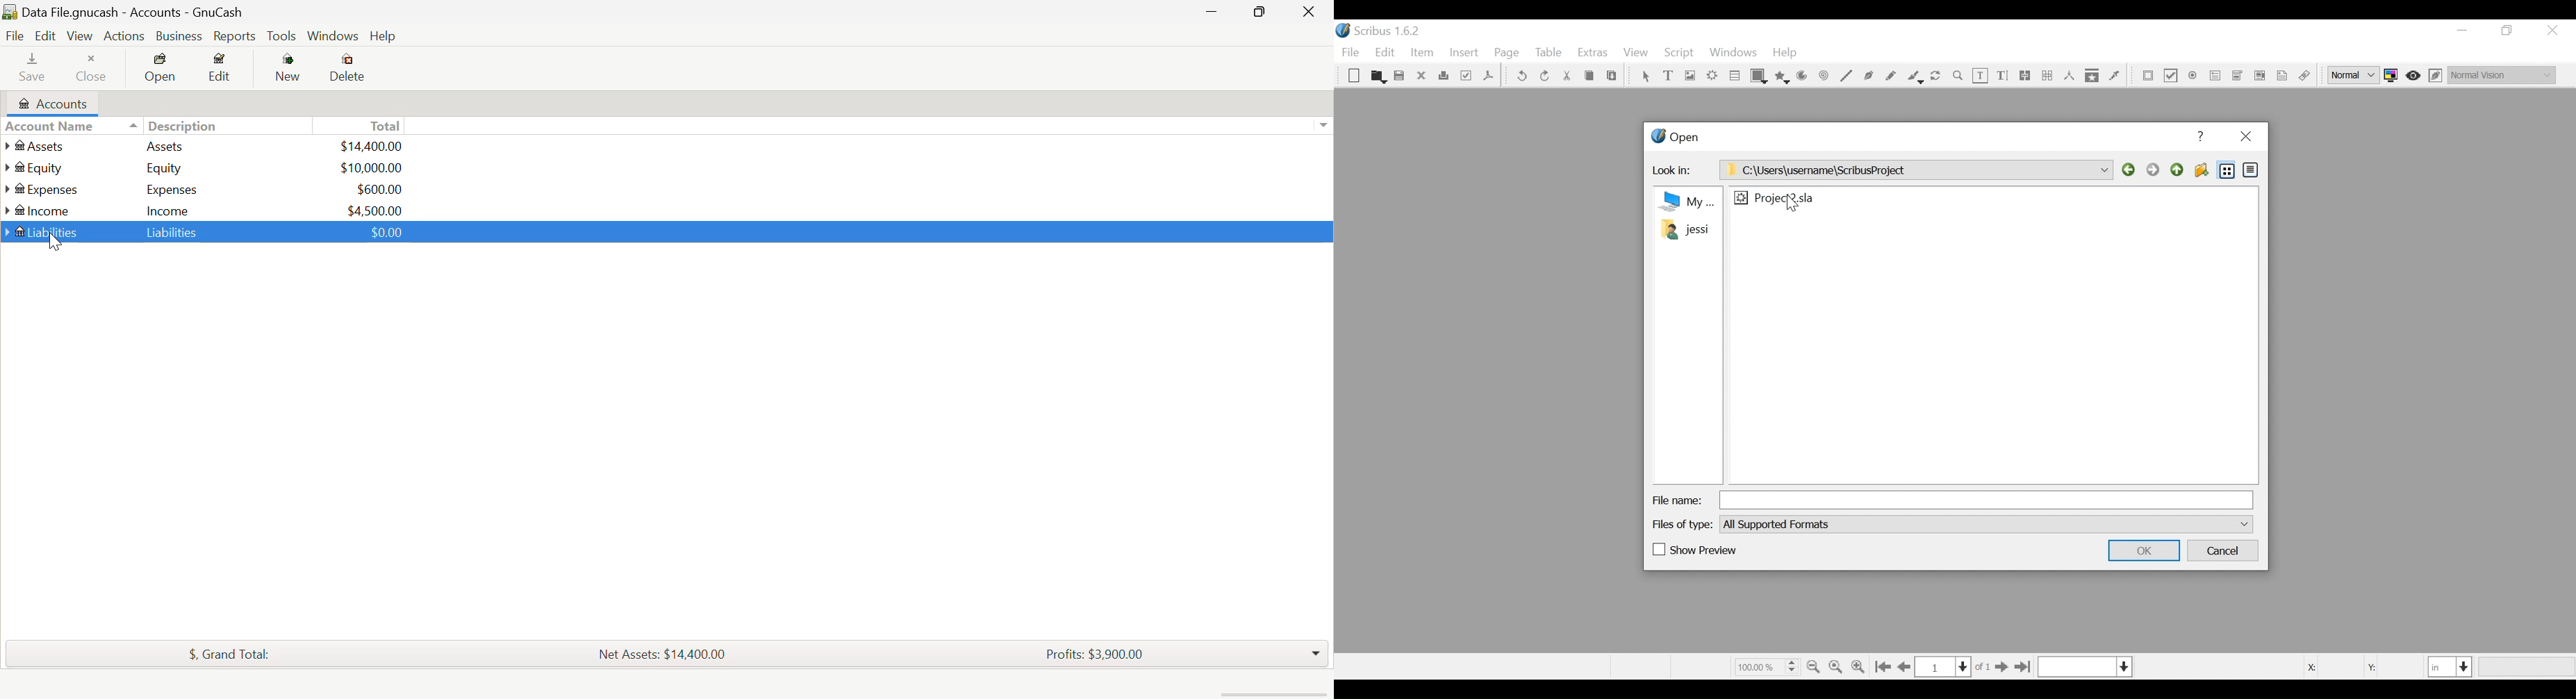  I want to click on Profits, so click(1089, 652).